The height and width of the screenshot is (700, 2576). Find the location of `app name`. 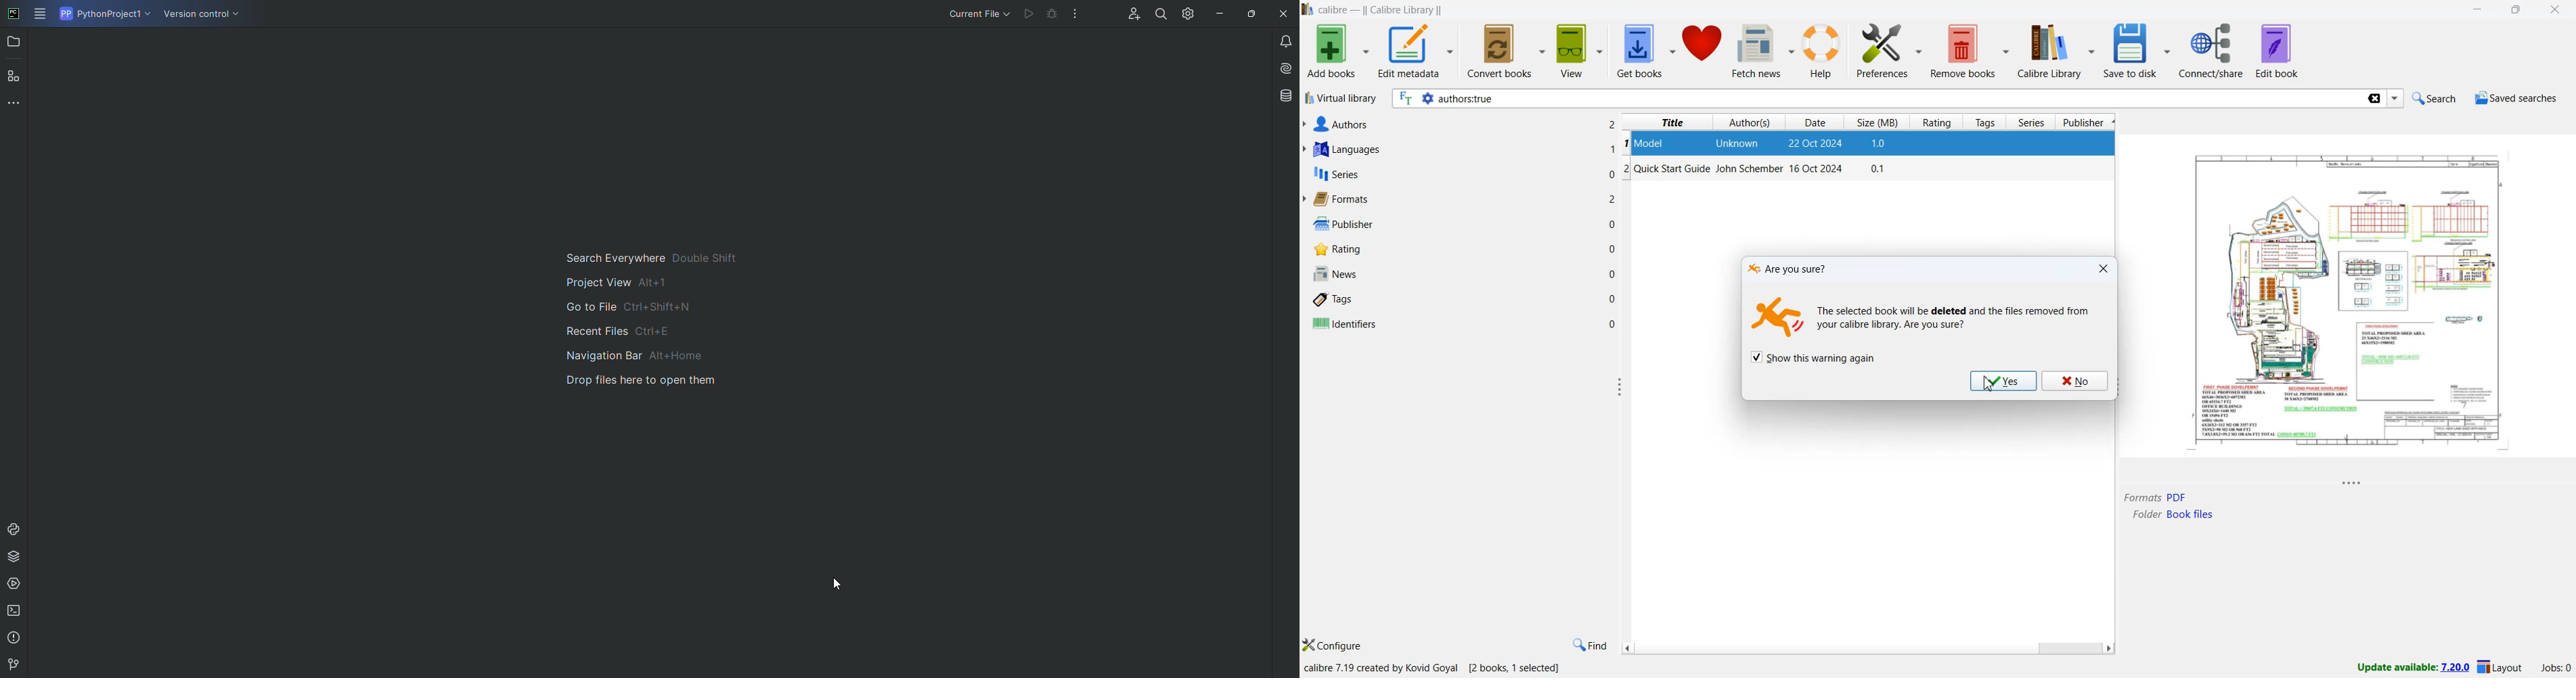

app name is located at coordinates (1335, 10).